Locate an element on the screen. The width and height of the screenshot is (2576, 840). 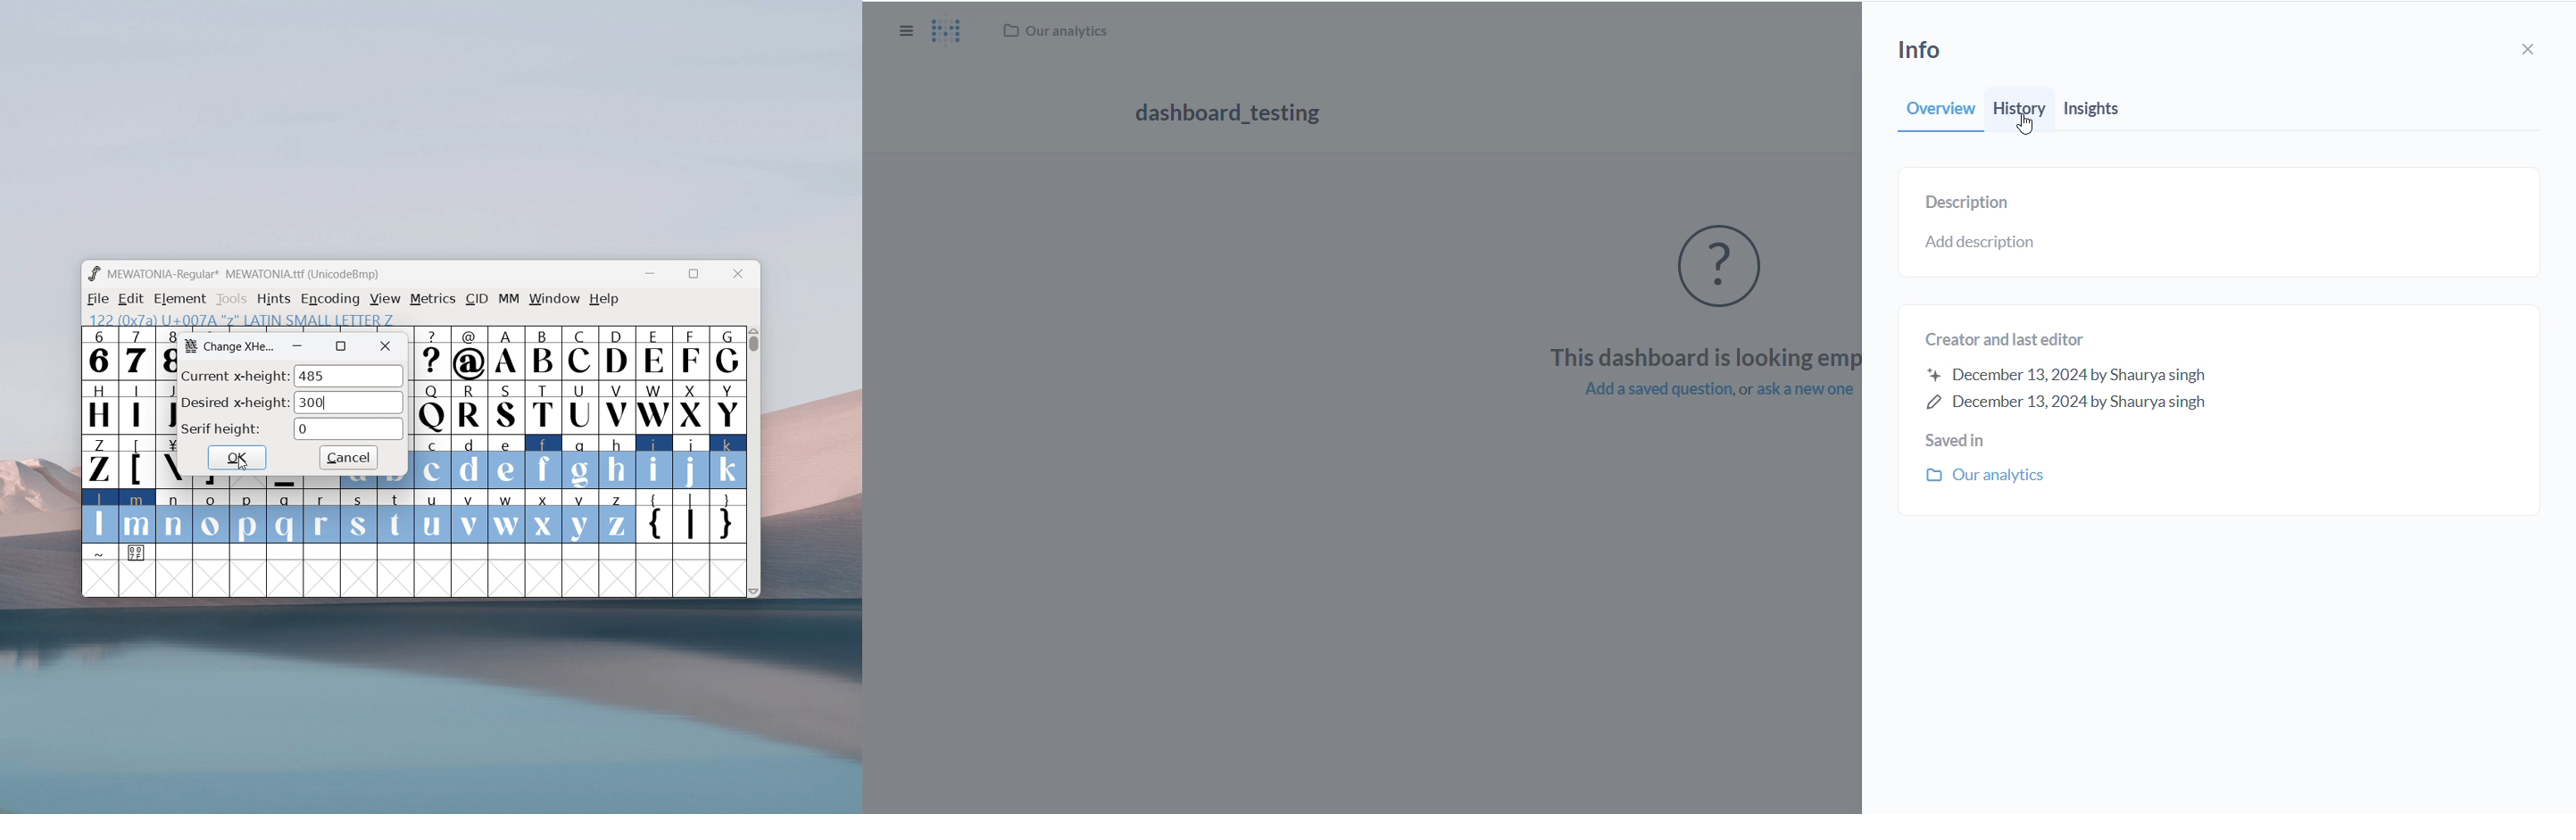
n is located at coordinates (174, 518).